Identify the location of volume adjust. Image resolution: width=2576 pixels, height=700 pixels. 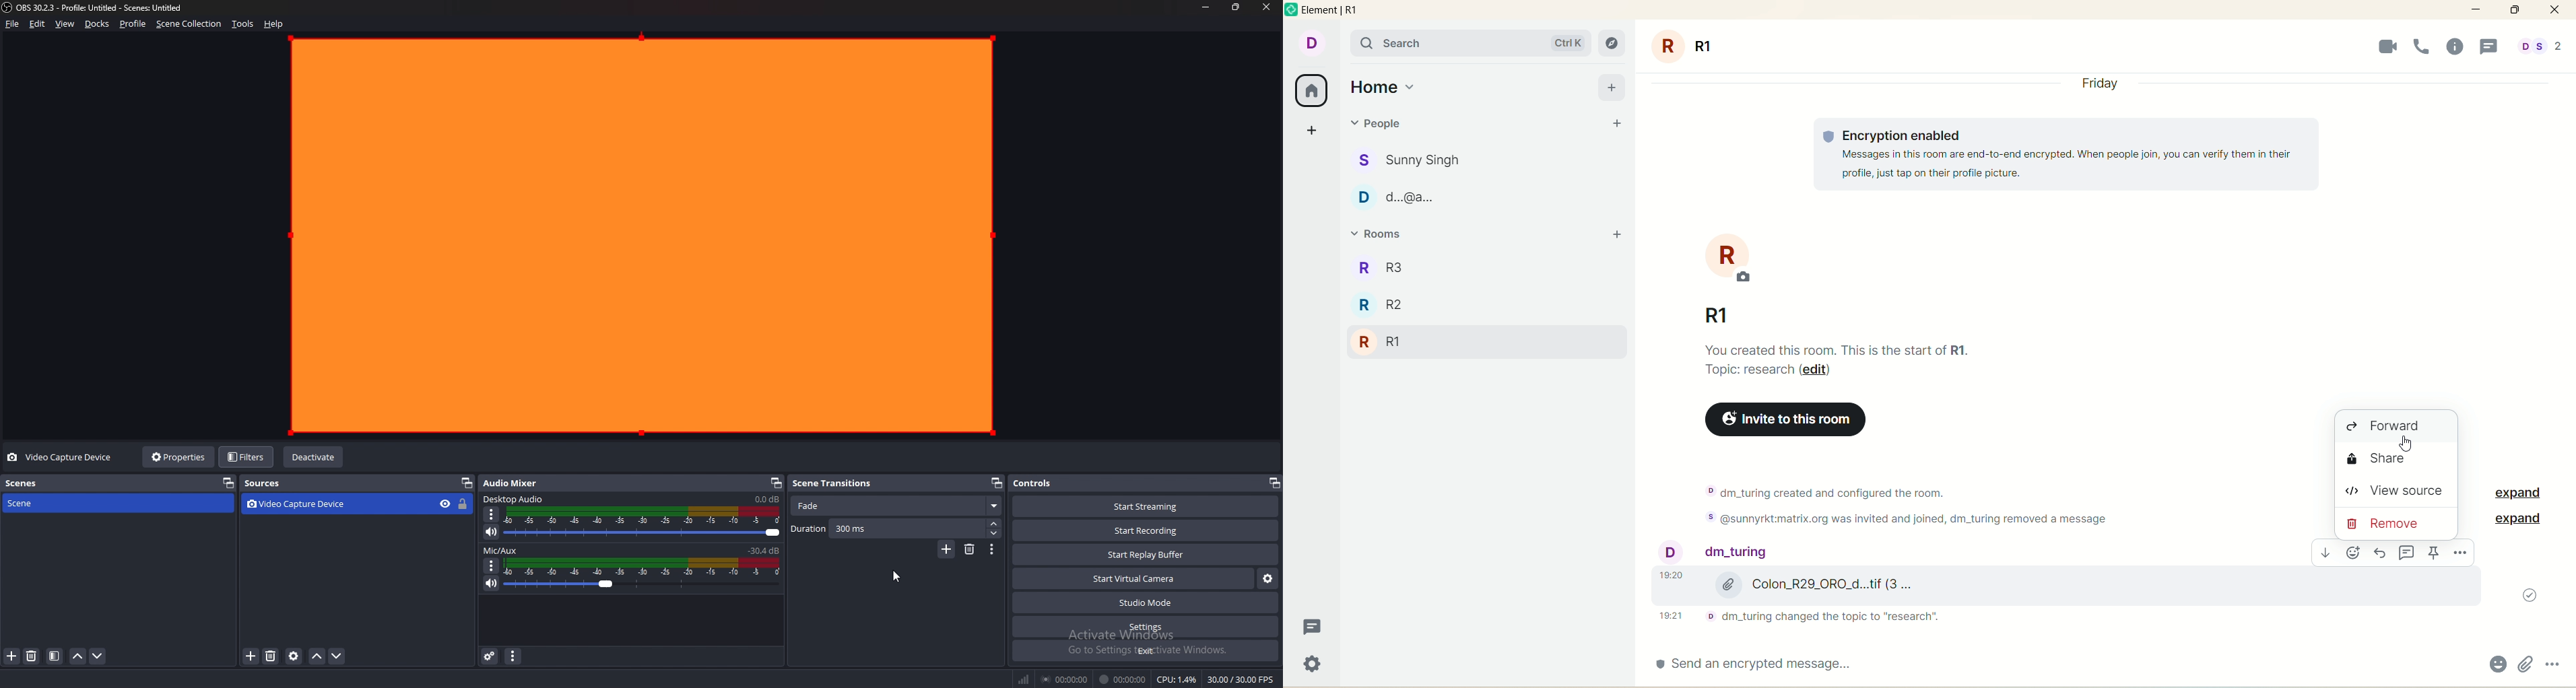
(644, 522).